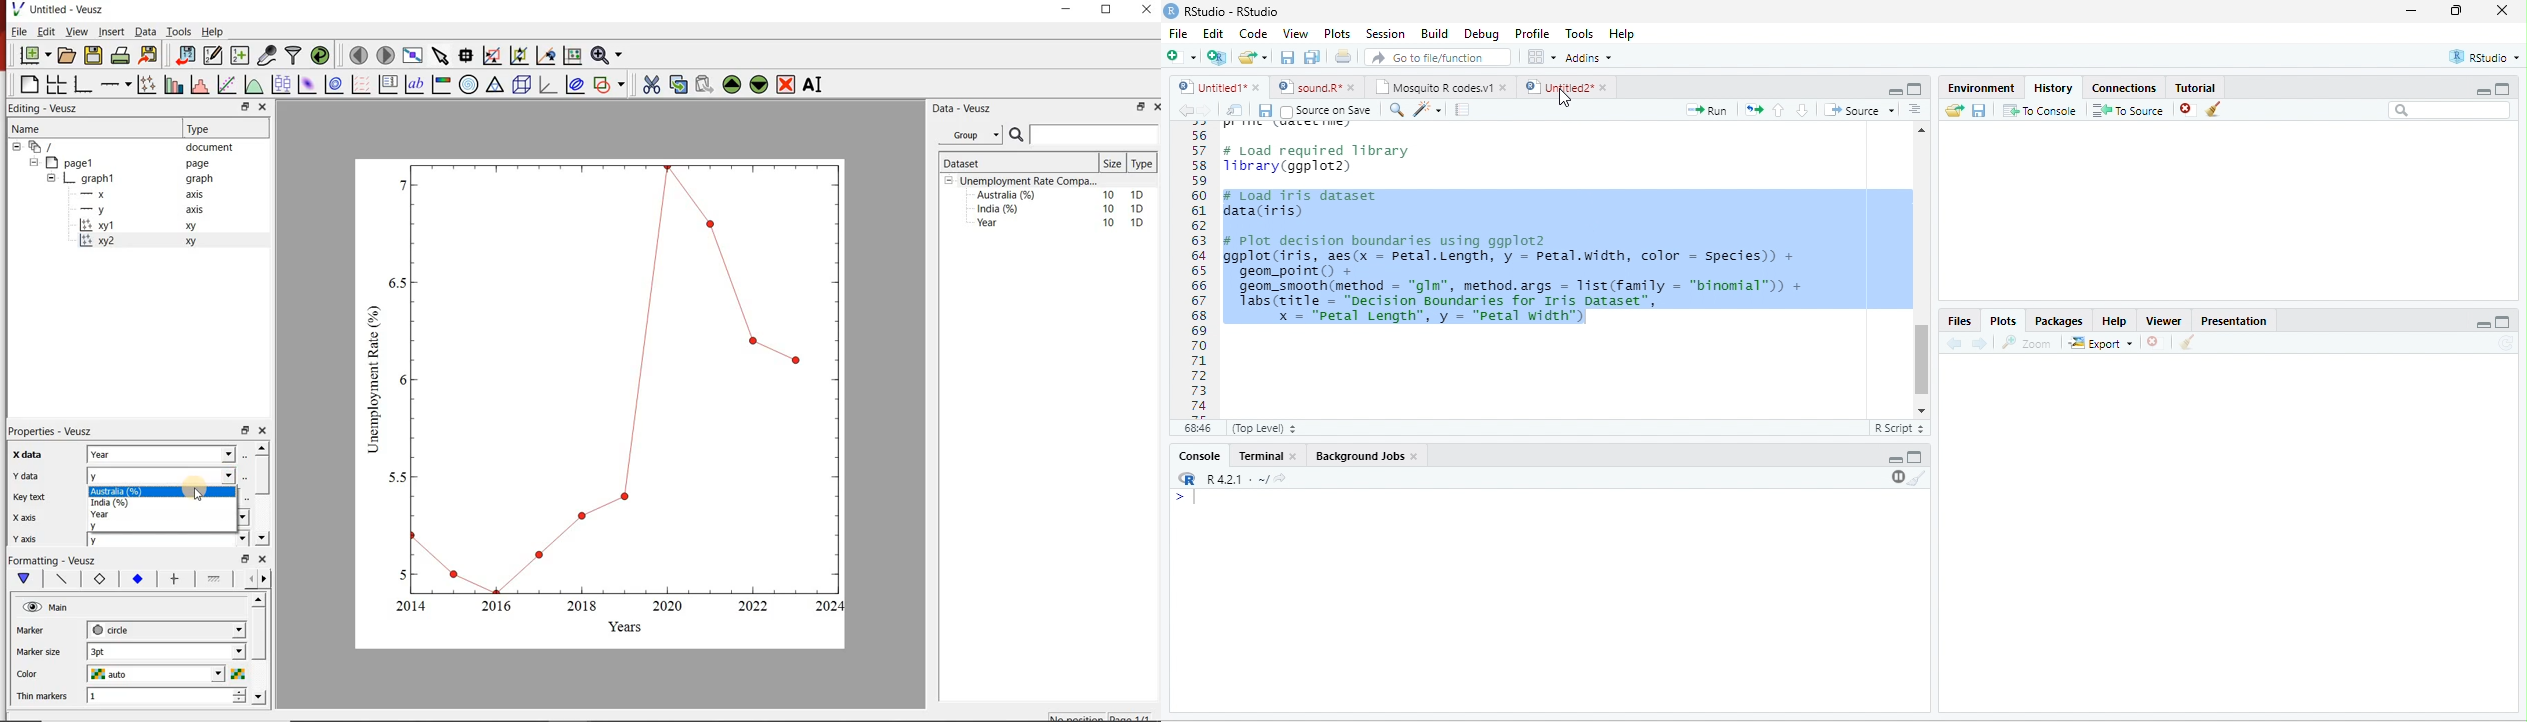 The image size is (2548, 728). What do you see at coordinates (609, 84) in the screenshot?
I see `add a shapes` at bounding box center [609, 84].